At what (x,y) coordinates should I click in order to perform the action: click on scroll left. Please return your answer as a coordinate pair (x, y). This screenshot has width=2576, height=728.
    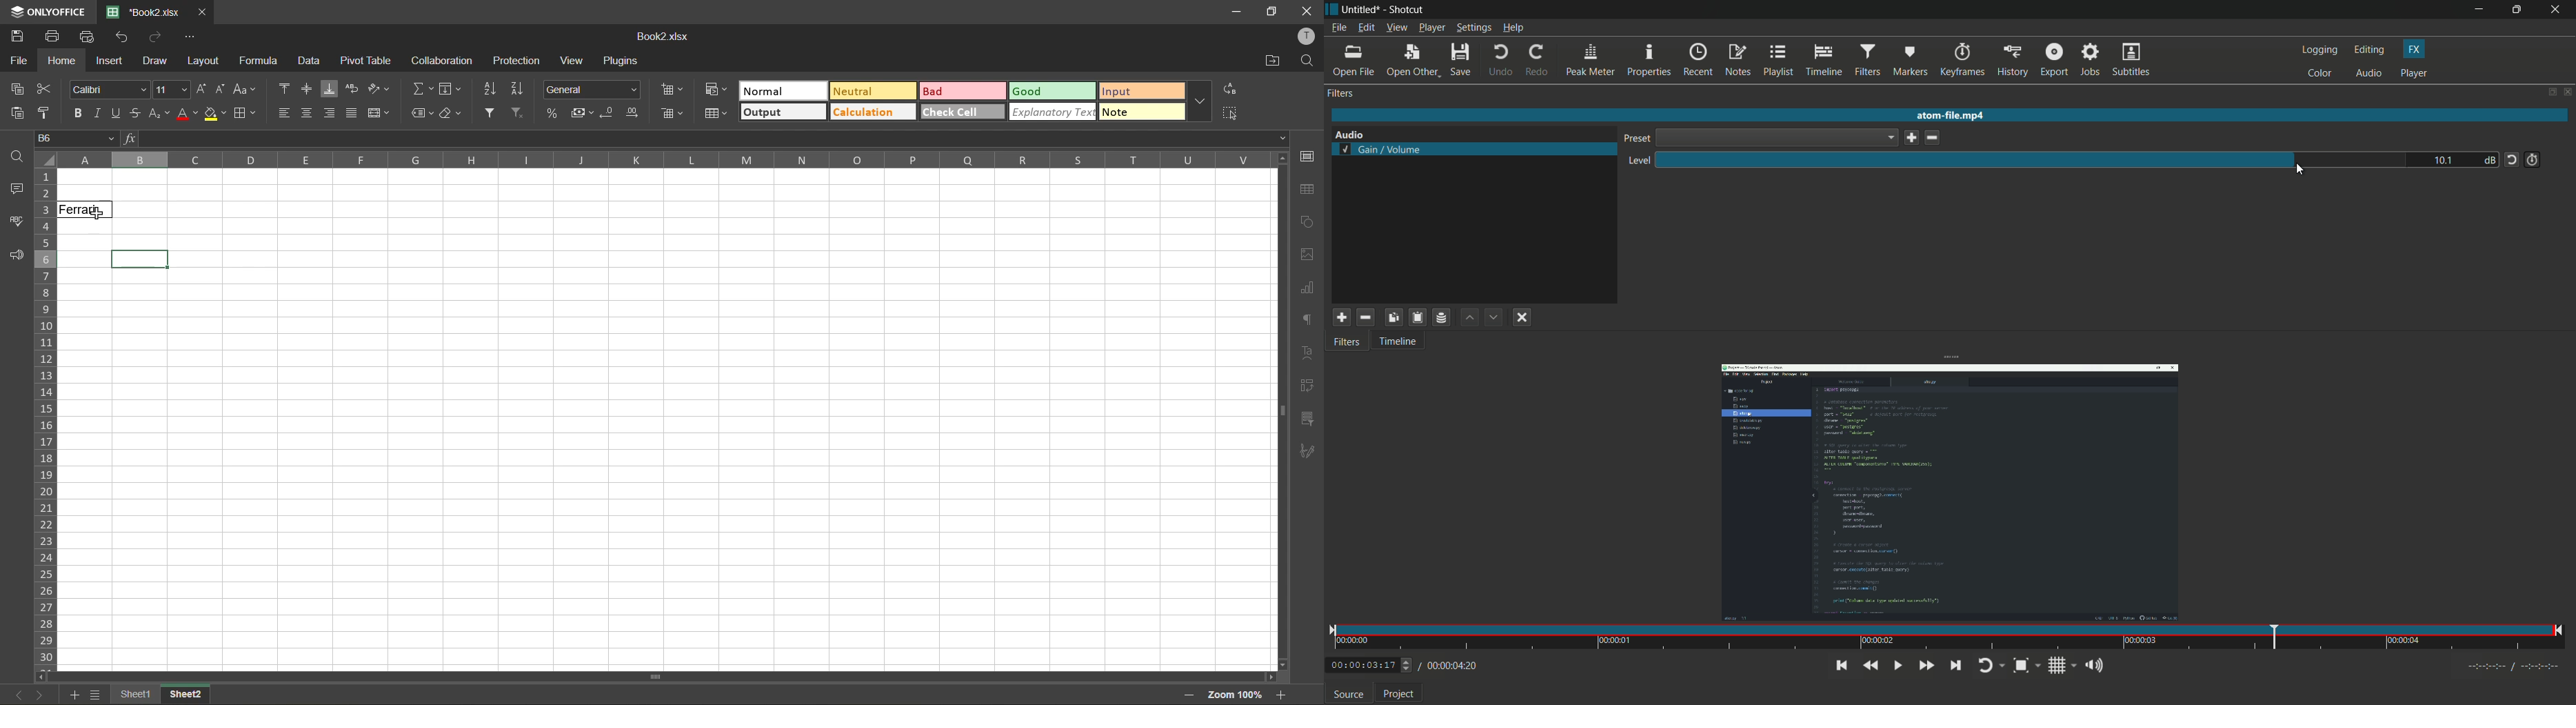
    Looking at the image, I should click on (44, 677).